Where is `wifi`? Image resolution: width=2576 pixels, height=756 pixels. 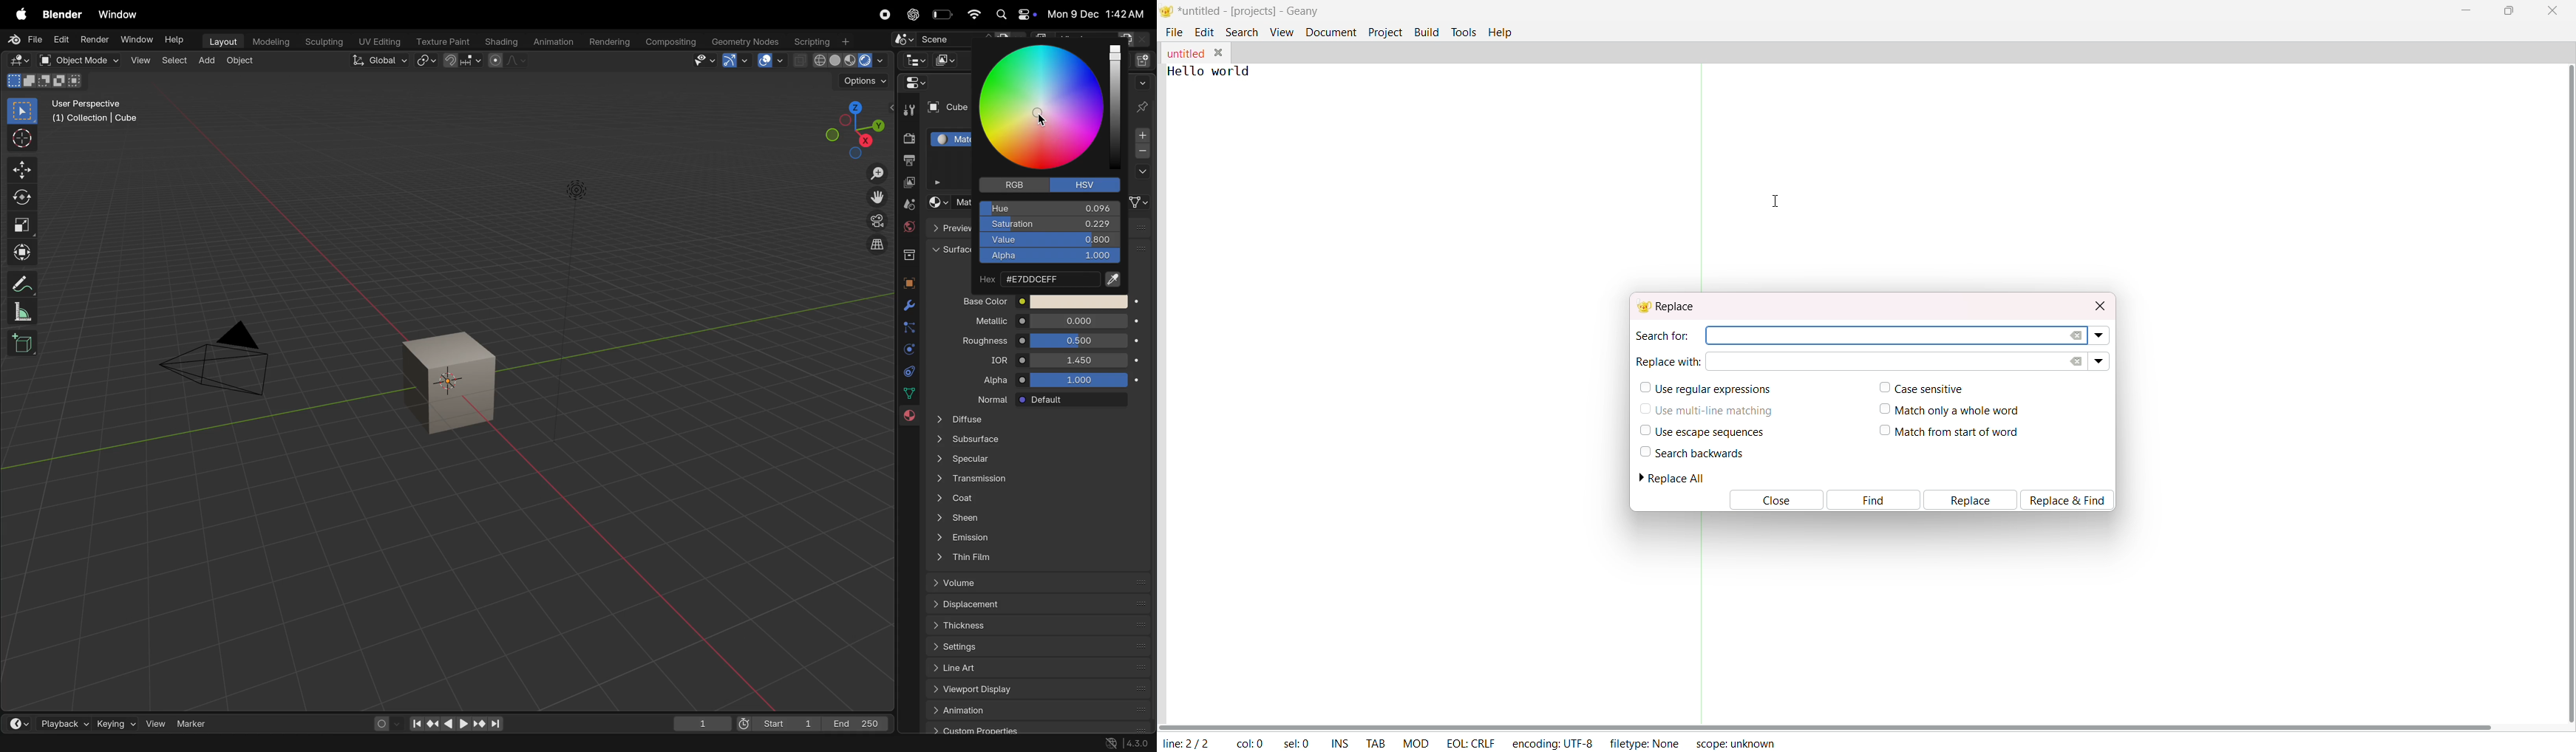 wifi is located at coordinates (973, 14).